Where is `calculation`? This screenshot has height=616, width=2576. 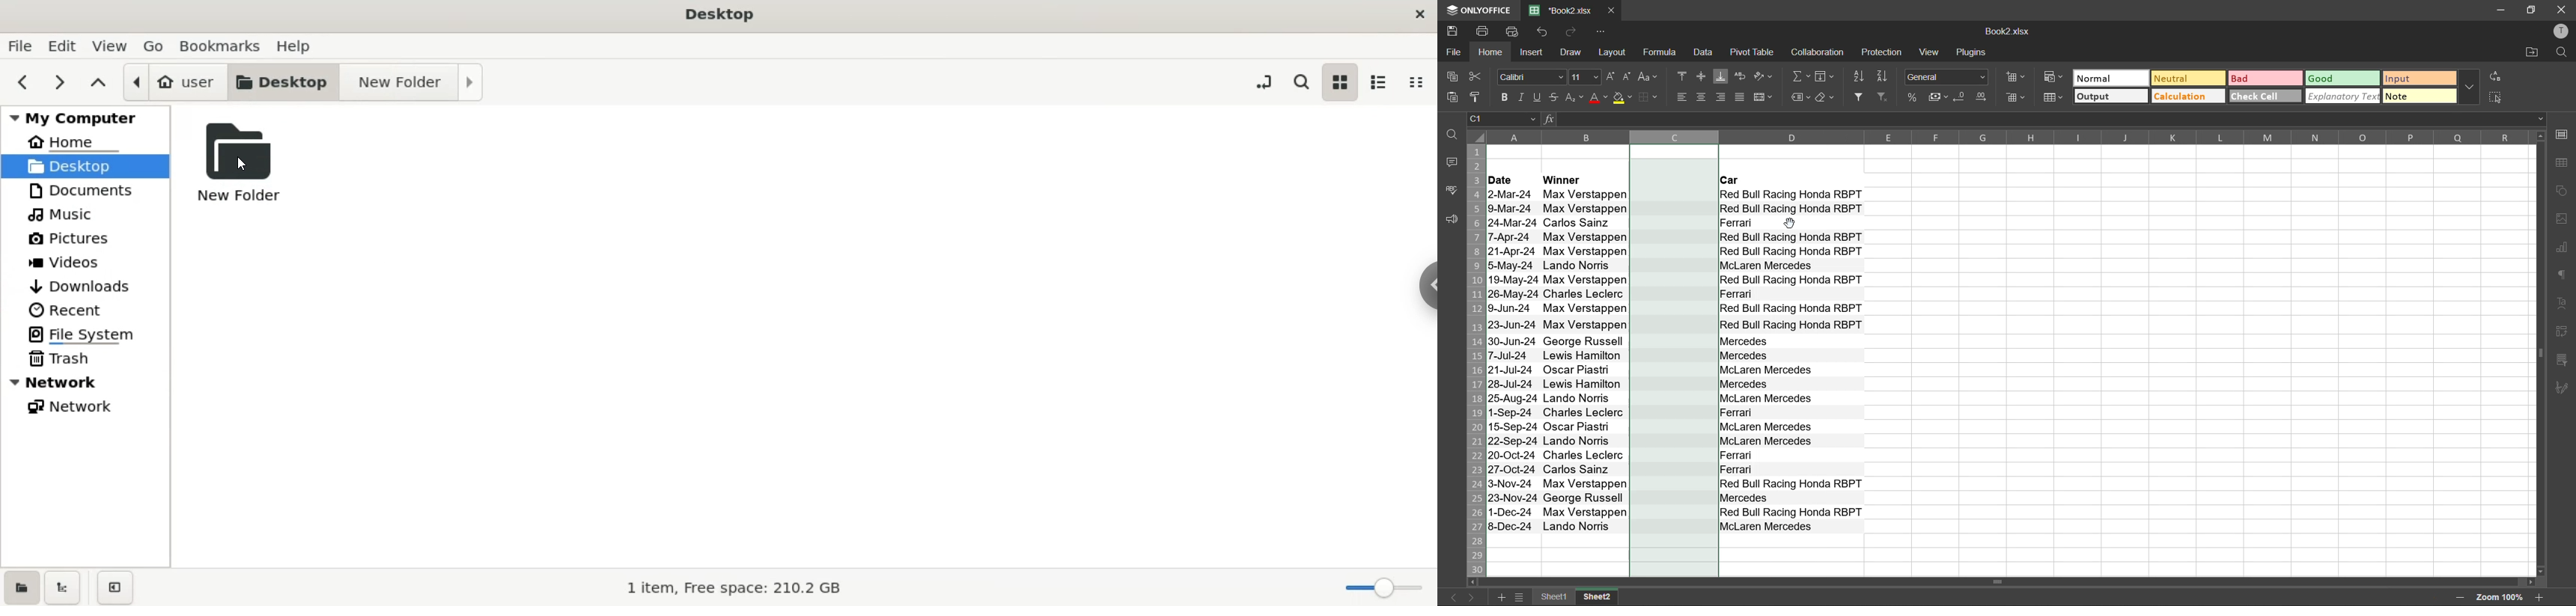 calculation is located at coordinates (2187, 97).